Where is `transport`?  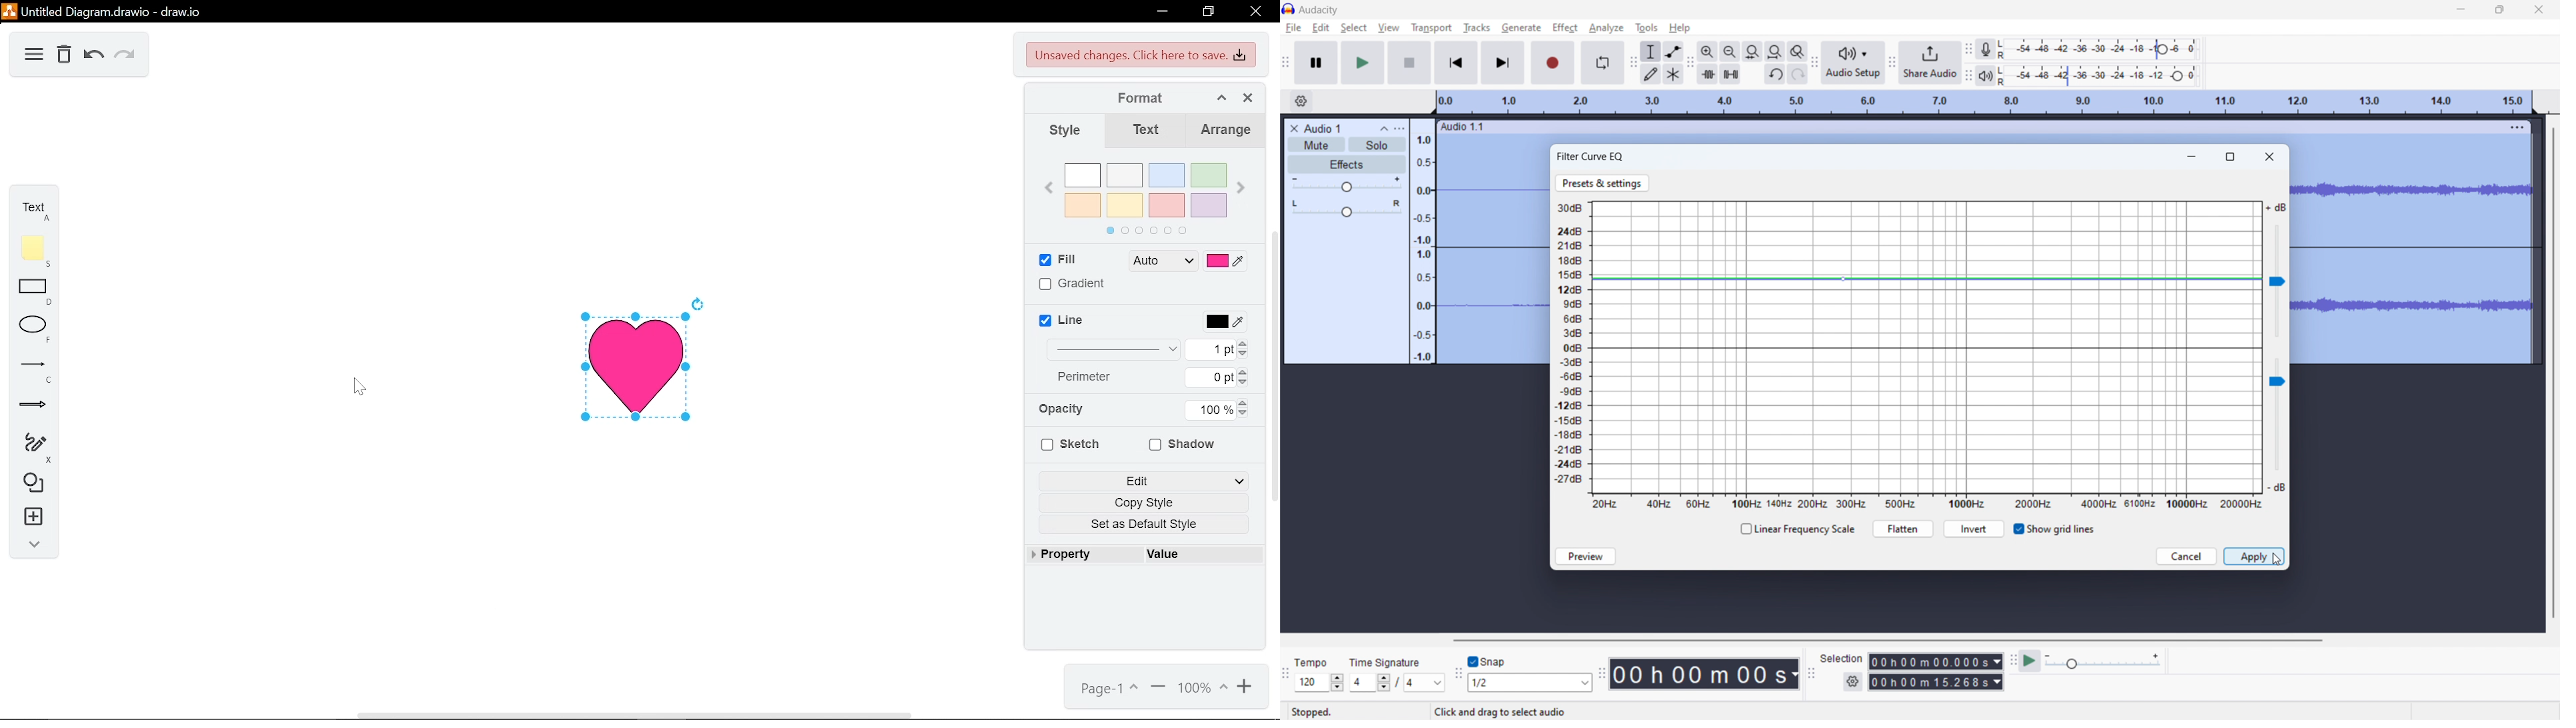 transport is located at coordinates (1432, 27).